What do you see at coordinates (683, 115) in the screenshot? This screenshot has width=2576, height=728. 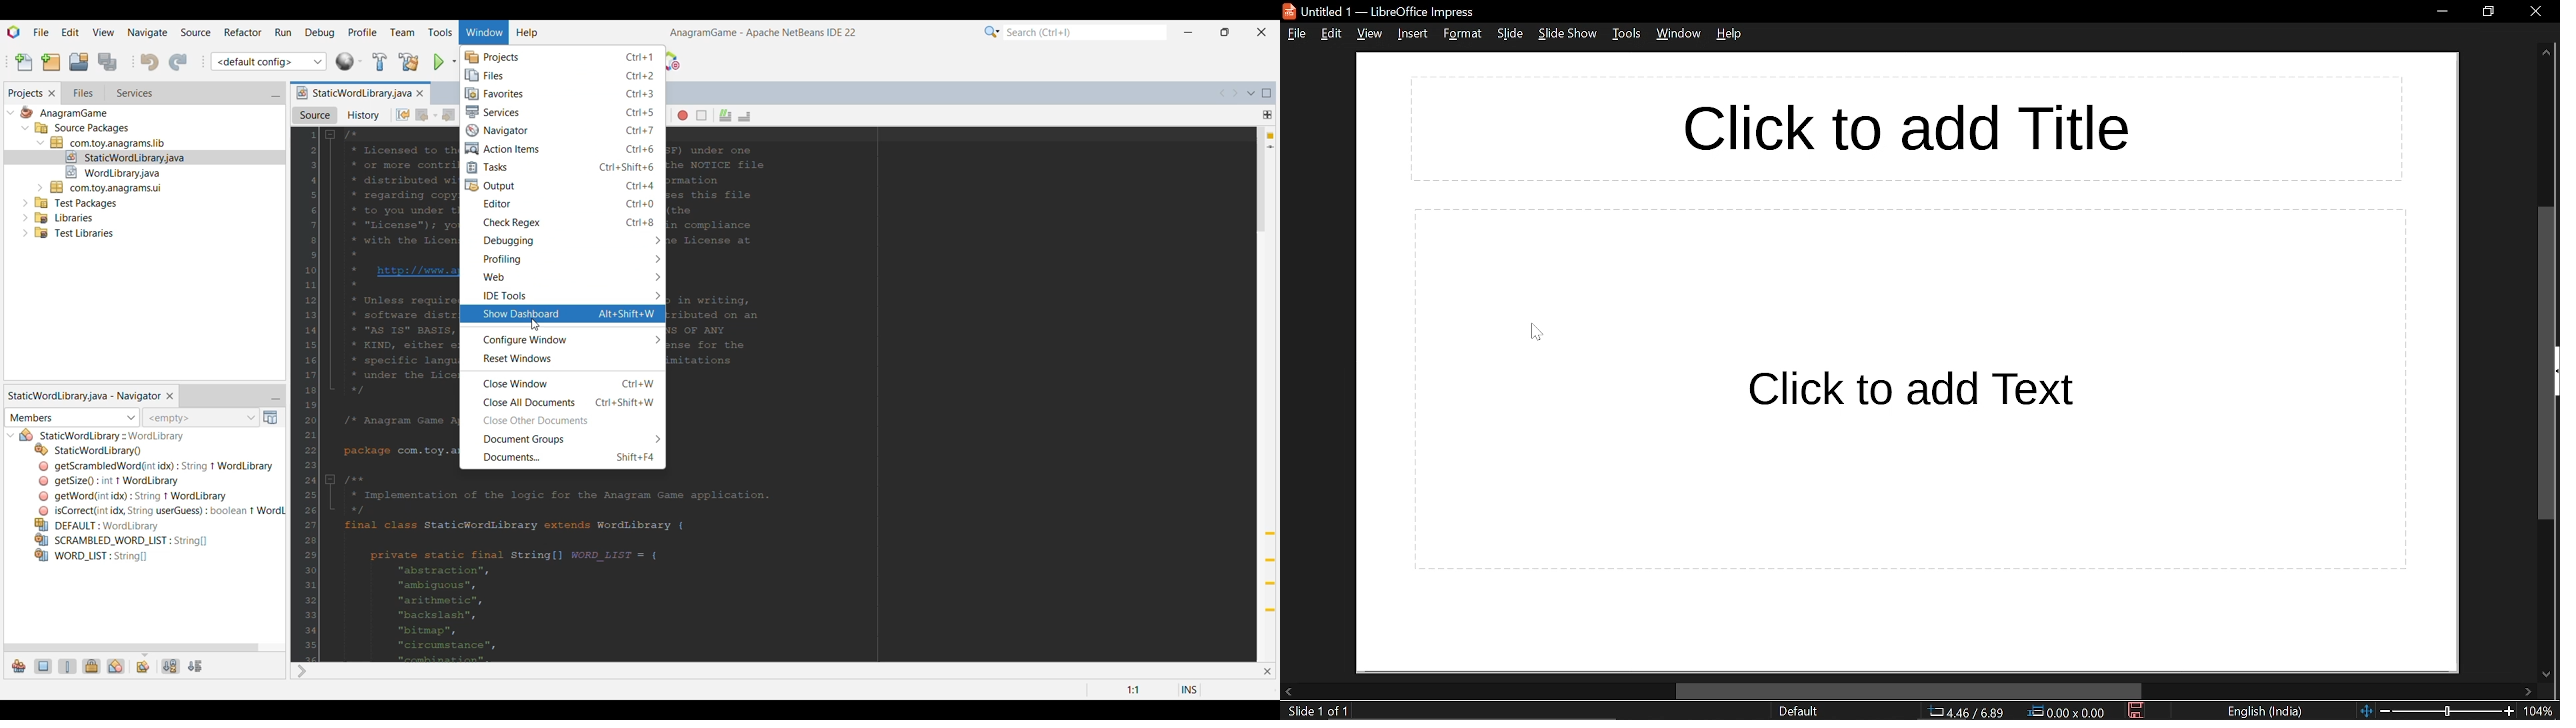 I see `Start macro recording` at bounding box center [683, 115].